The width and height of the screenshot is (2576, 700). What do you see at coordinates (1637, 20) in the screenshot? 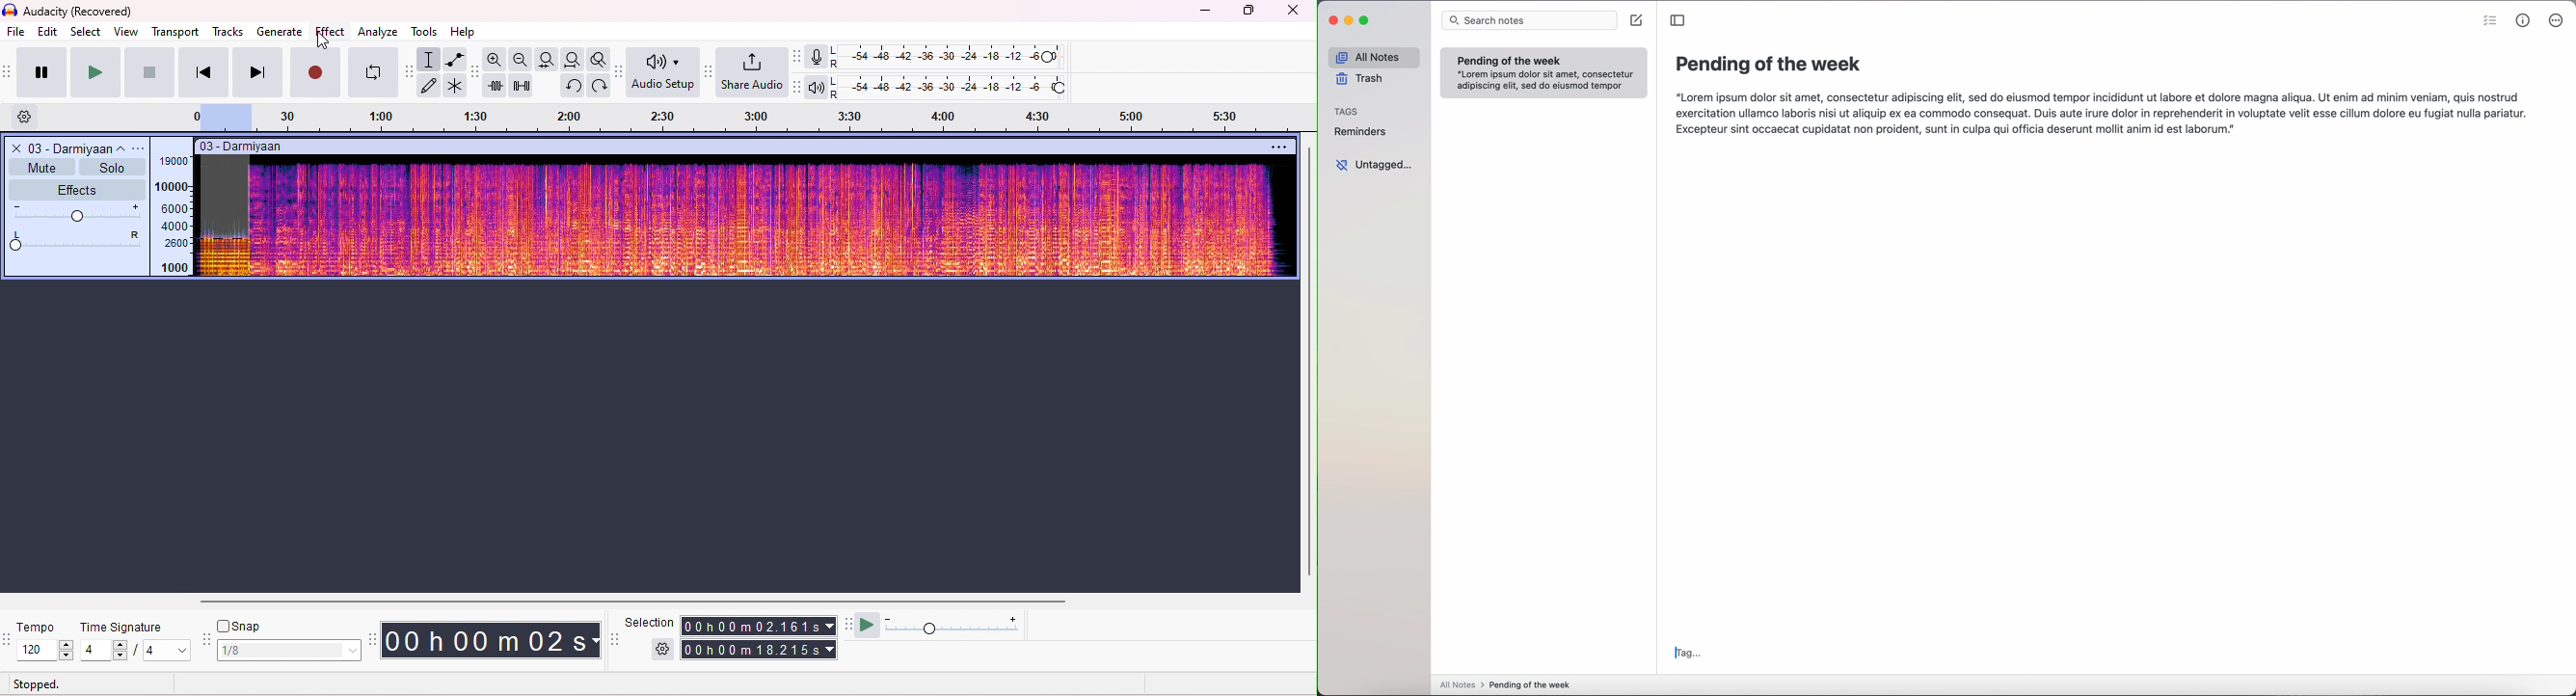
I see `create note` at bounding box center [1637, 20].